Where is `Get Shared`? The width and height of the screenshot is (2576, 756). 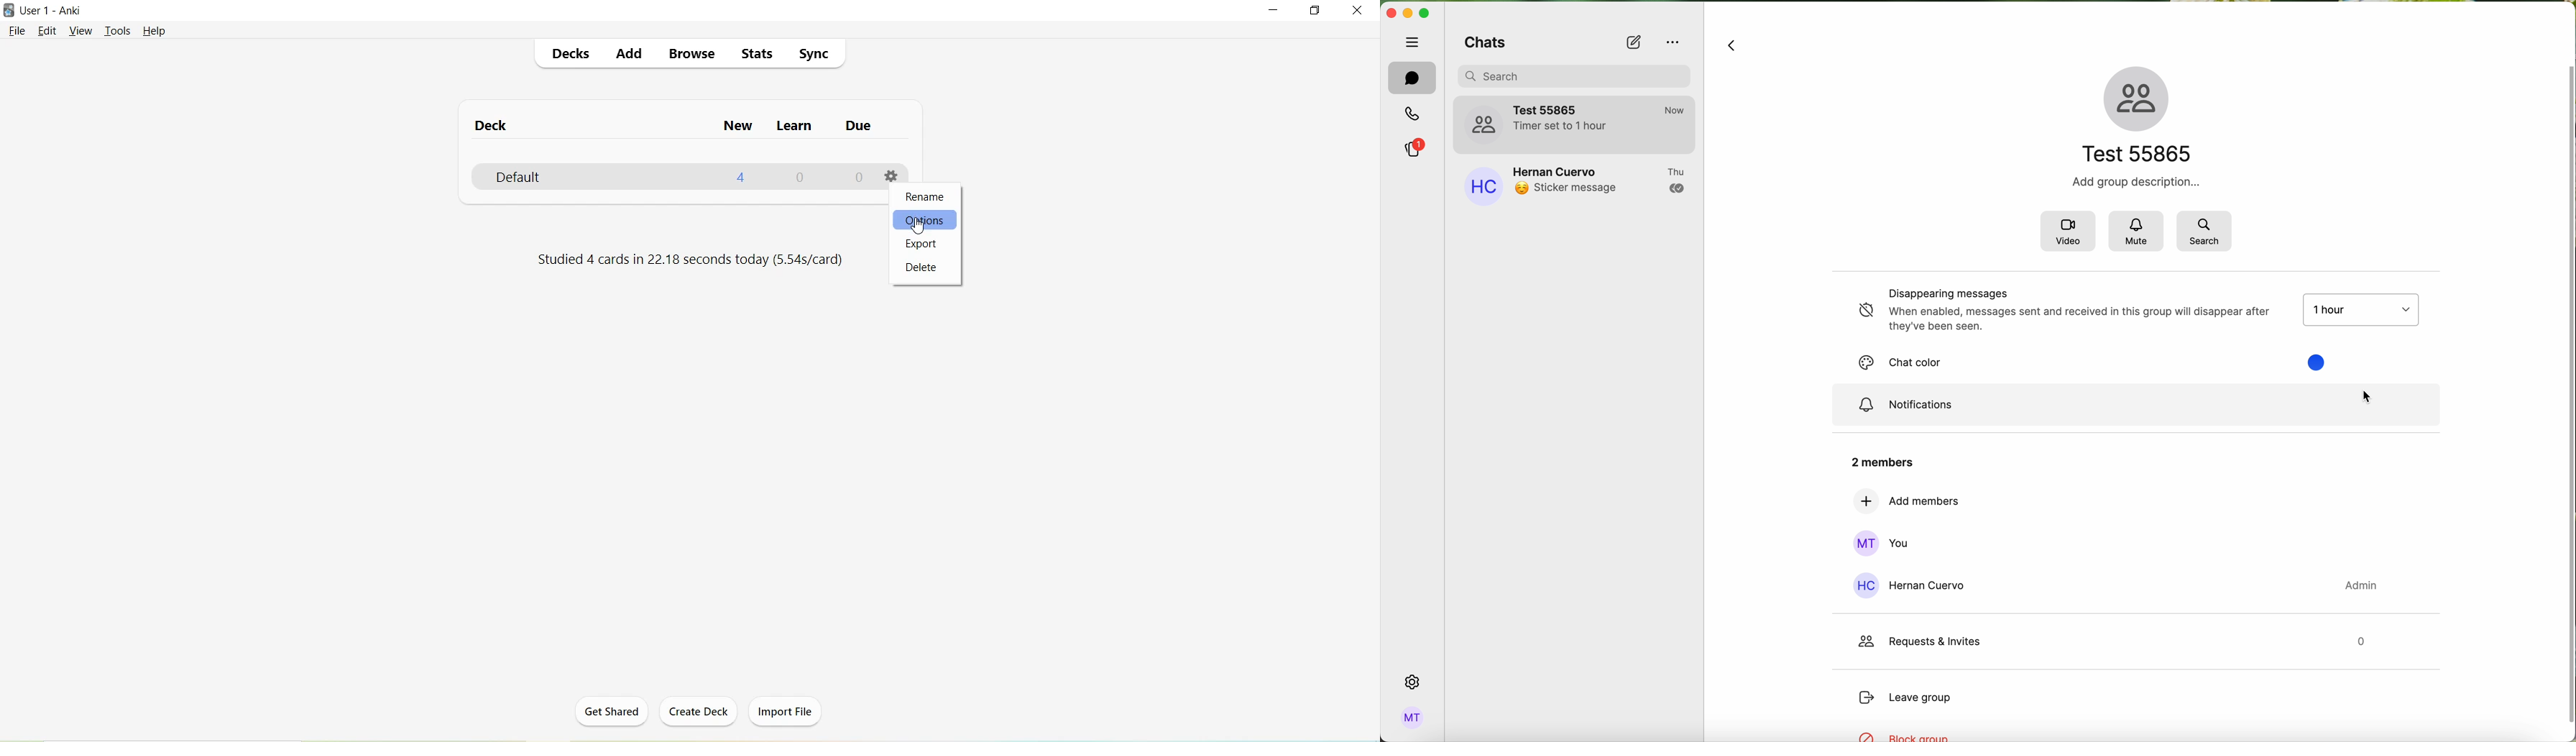
Get Shared is located at coordinates (611, 713).